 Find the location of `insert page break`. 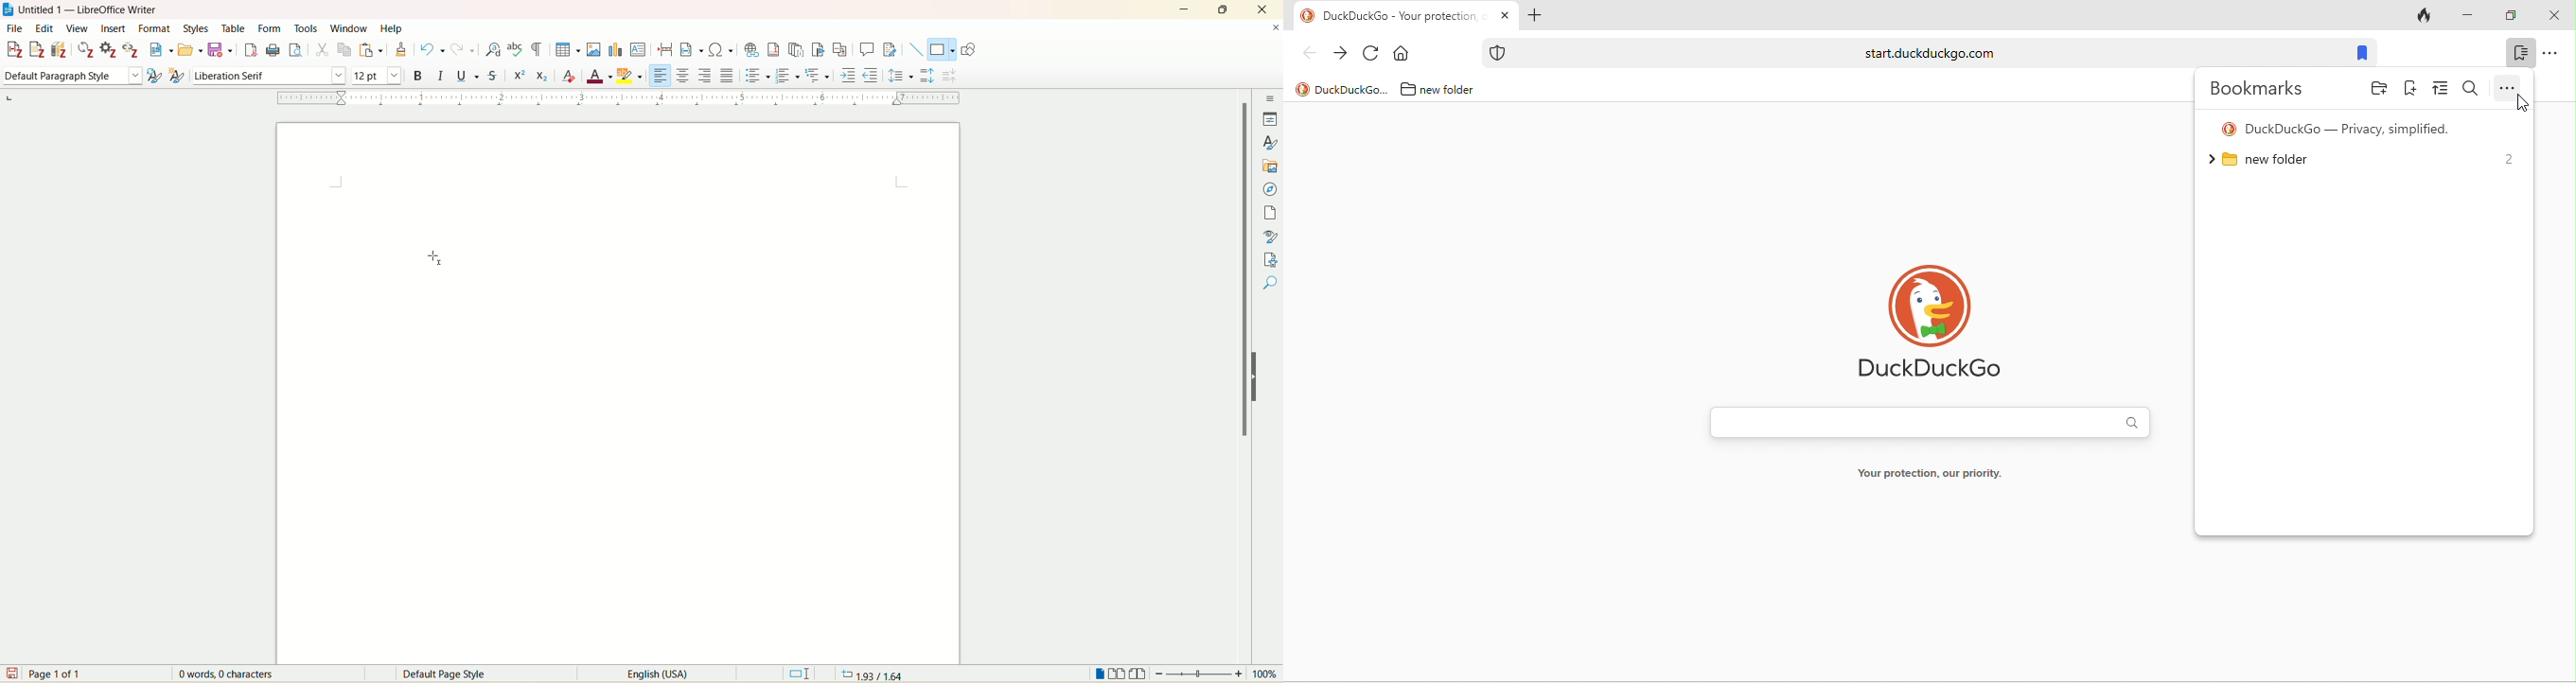

insert page break is located at coordinates (666, 48).